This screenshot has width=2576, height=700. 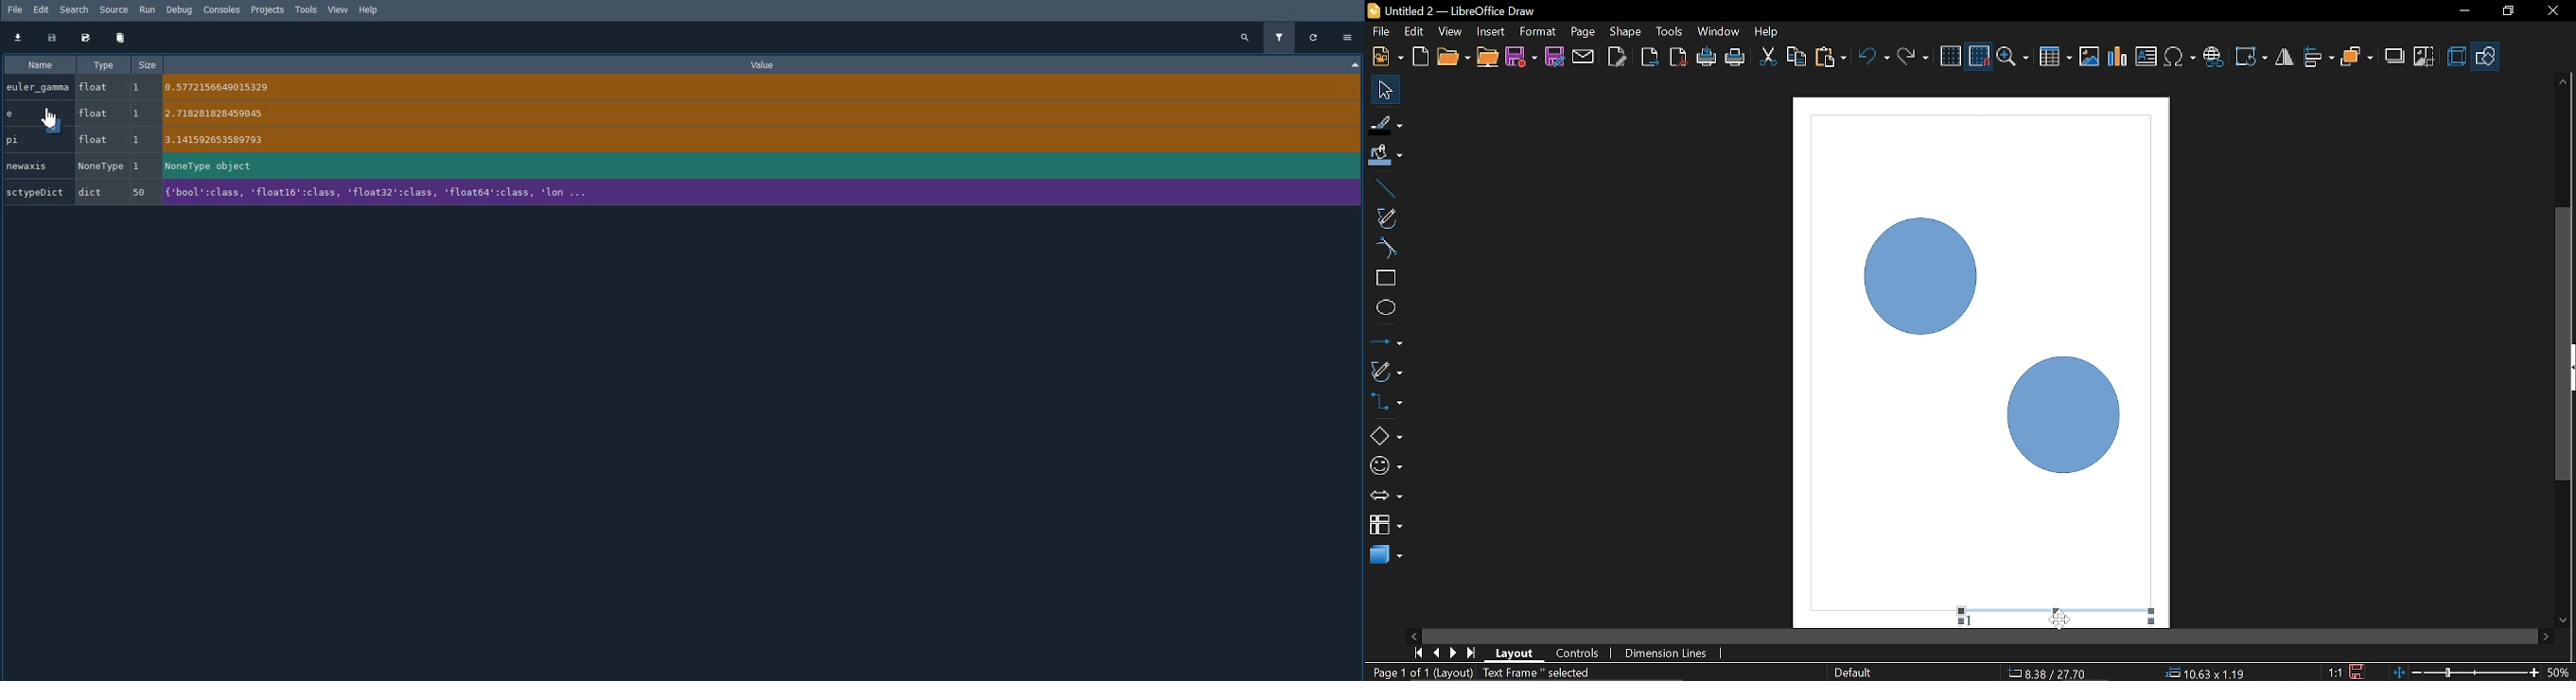 What do you see at coordinates (1386, 57) in the screenshot?
I see `New` at bounding box center [1386, 57].